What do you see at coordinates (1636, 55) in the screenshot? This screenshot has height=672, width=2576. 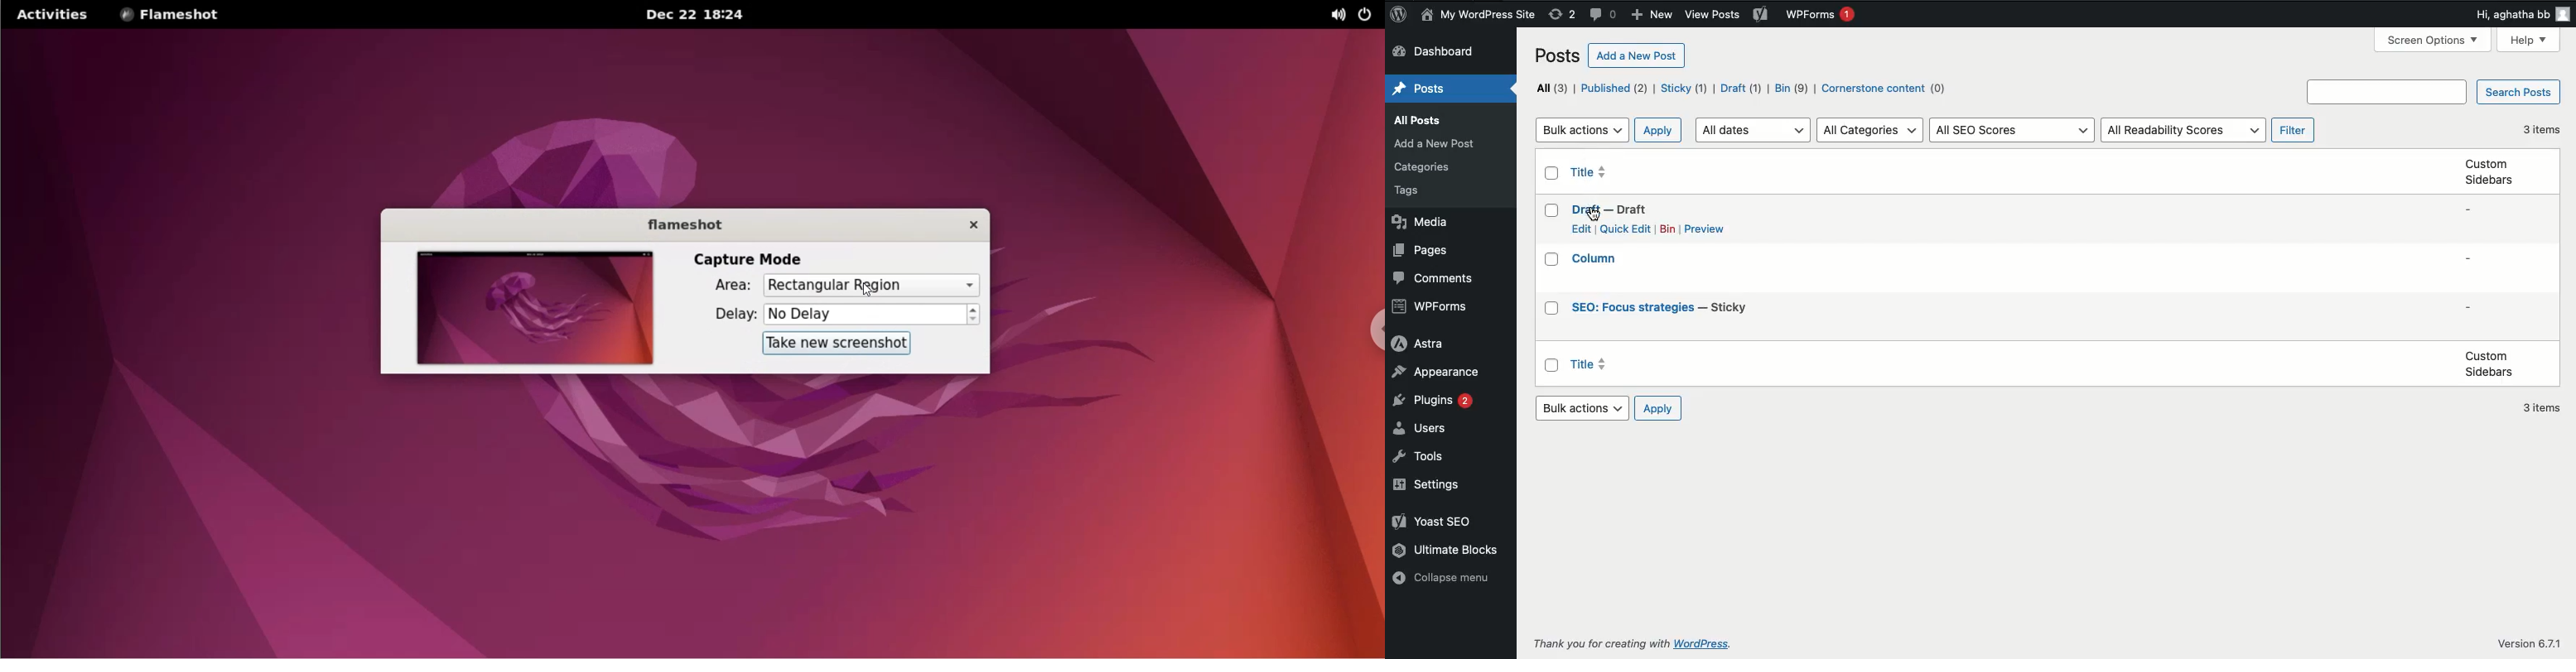 I see `Add a new post` at bounding box center [1636, 55].